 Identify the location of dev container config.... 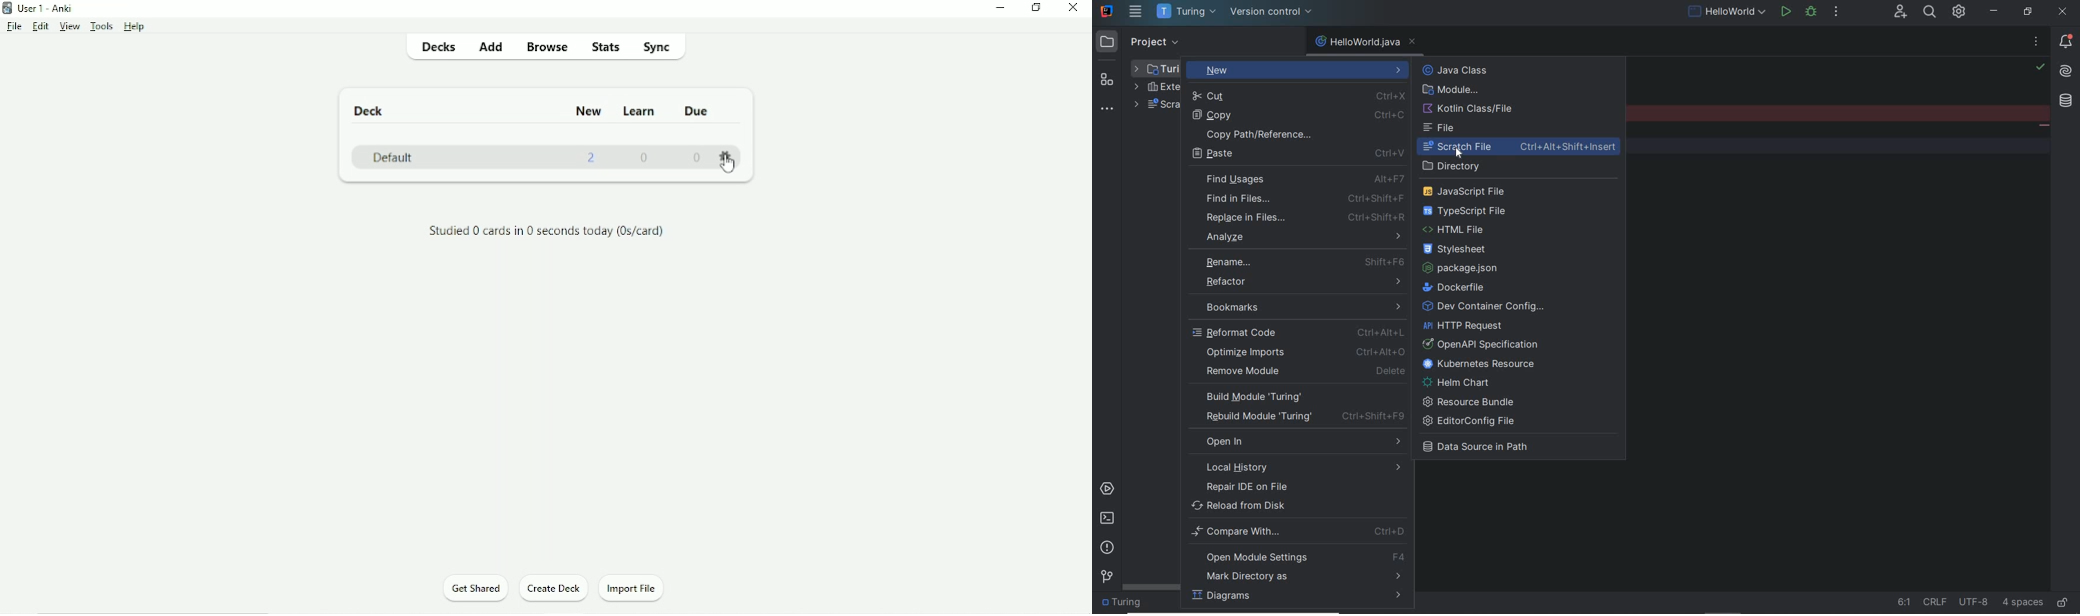
(1484, 307).